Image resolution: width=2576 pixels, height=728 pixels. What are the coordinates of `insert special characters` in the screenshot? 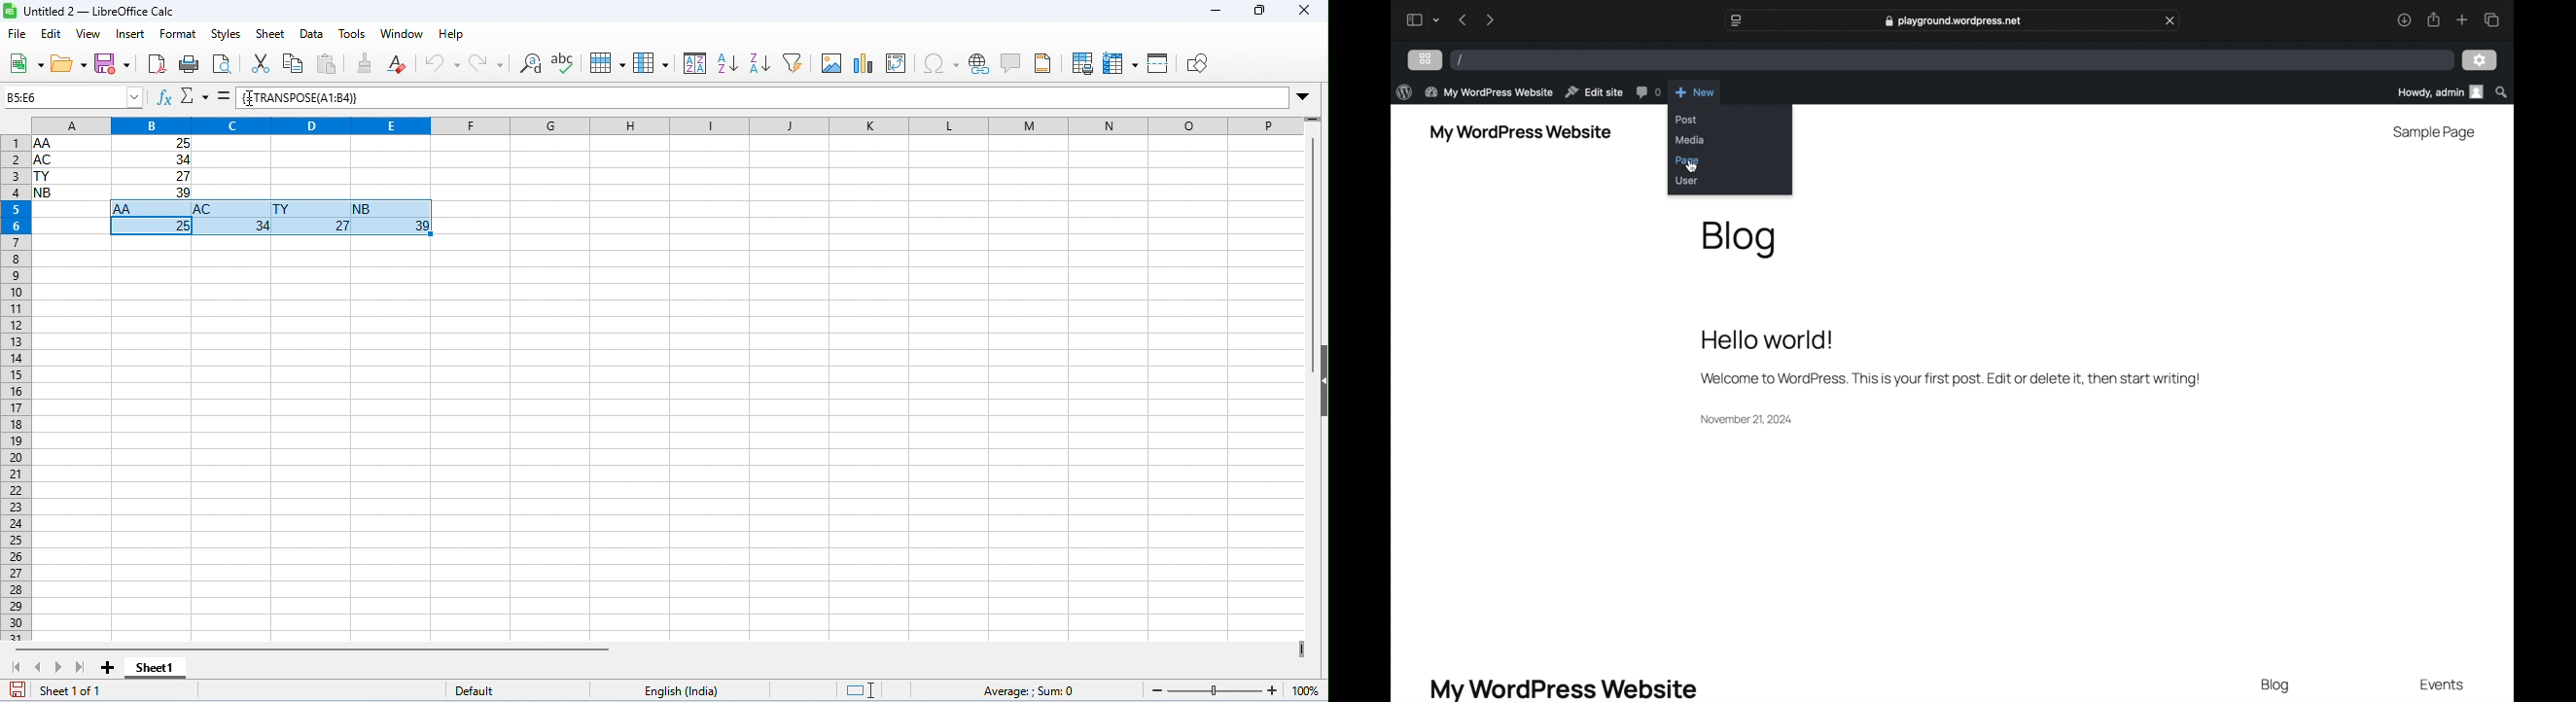 It's located at (940, 65).